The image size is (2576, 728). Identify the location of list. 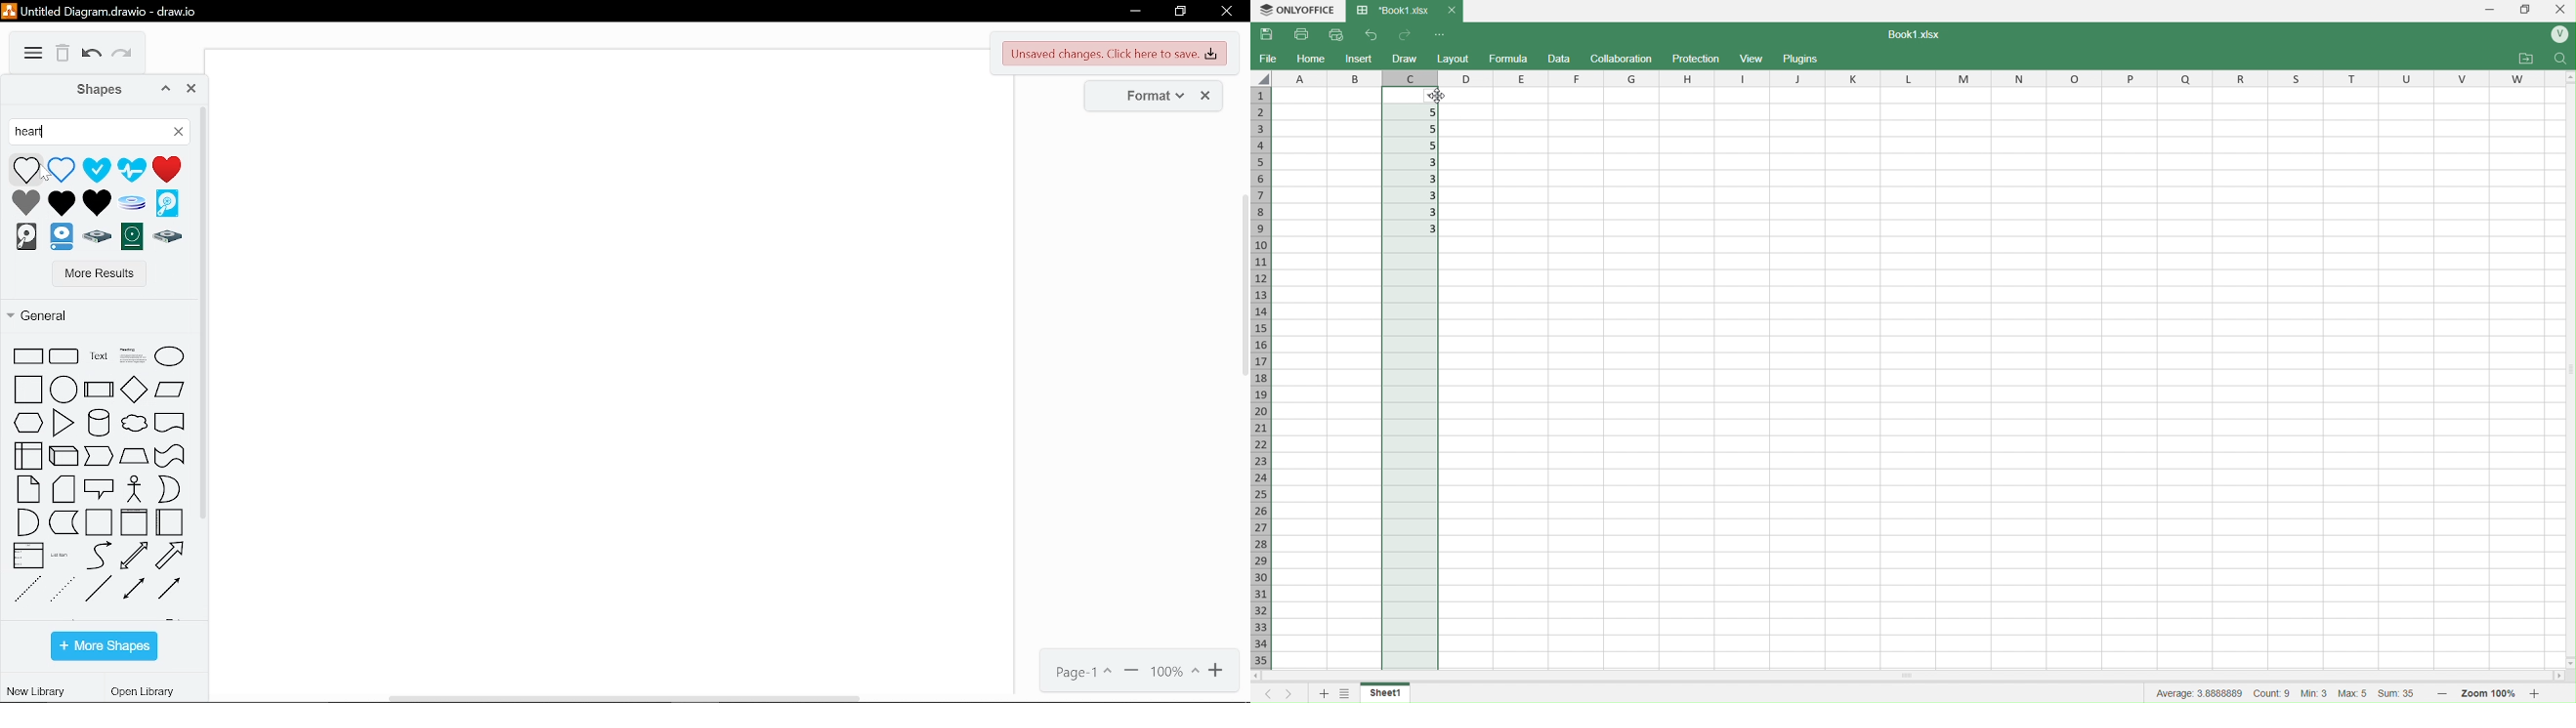
(28, 556).